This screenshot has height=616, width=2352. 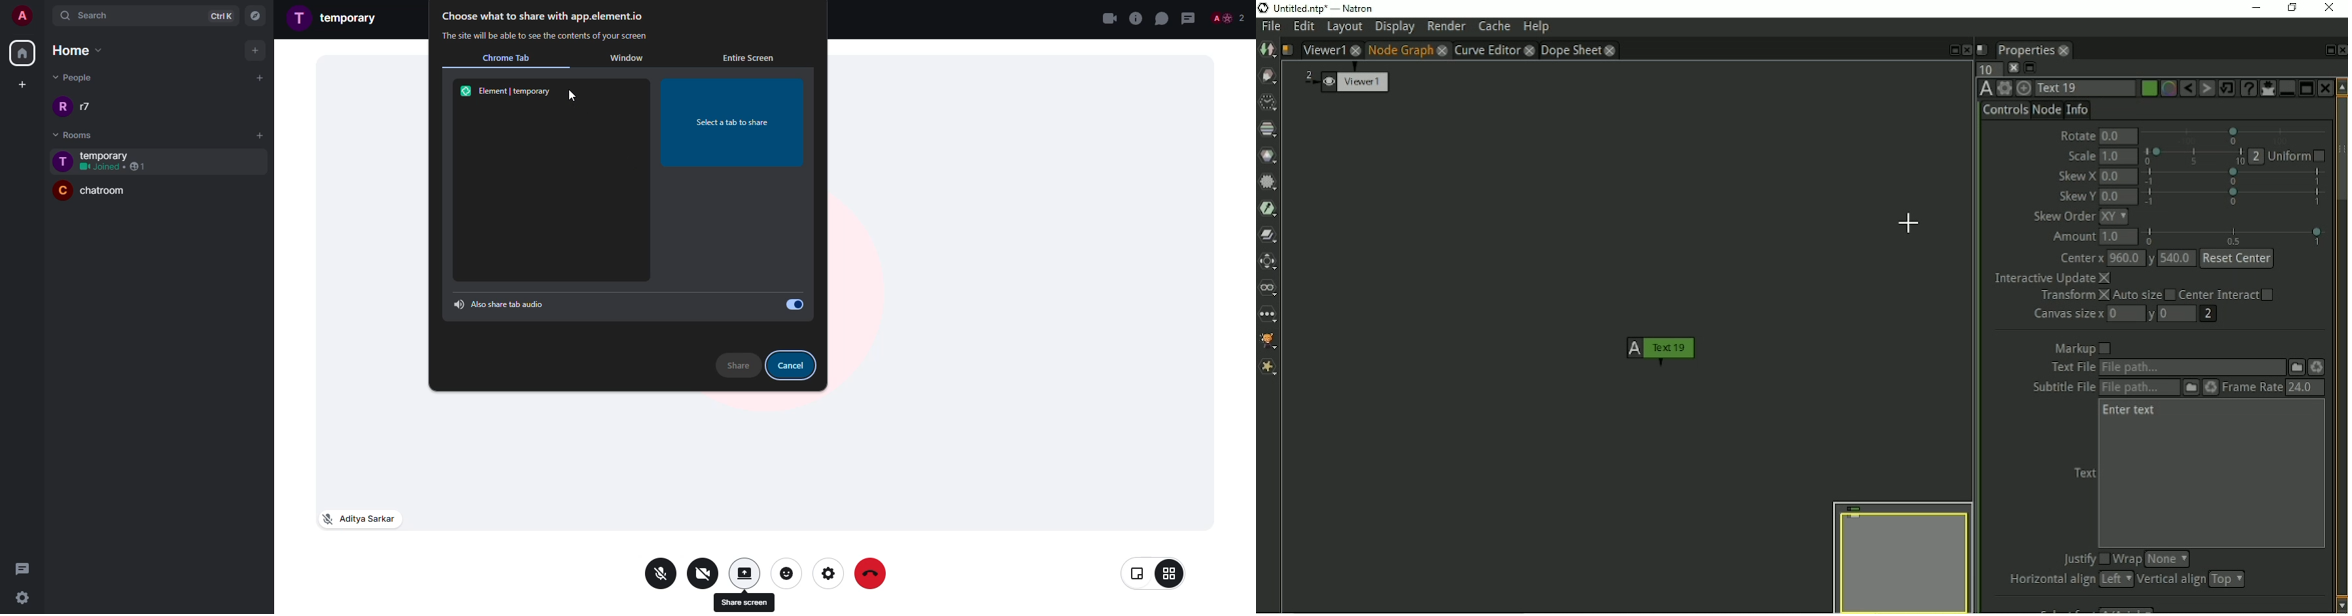 I want to click on threads, so click(x=23, y=568).